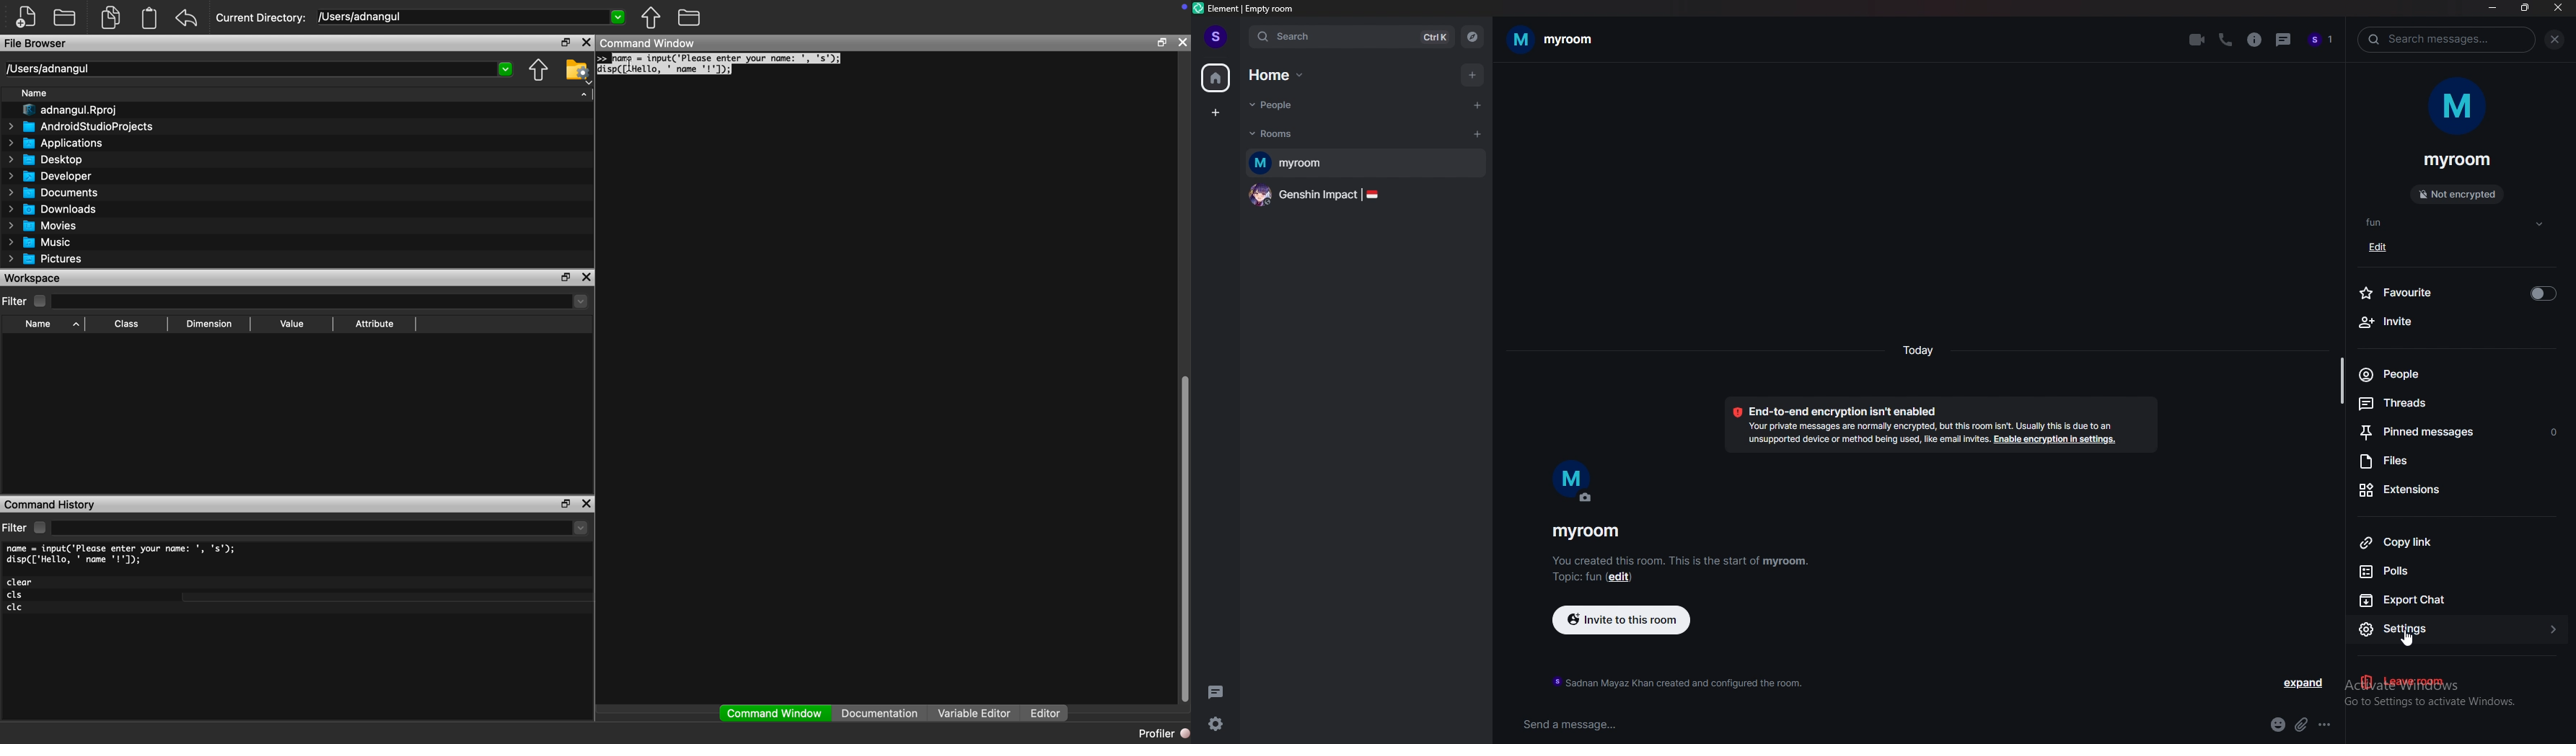 This screenshot has width=2576, height=756. What do you see at coordinates (45, 259) in the screenshot?
I see `Pictures` at bounding box center [45, 259].